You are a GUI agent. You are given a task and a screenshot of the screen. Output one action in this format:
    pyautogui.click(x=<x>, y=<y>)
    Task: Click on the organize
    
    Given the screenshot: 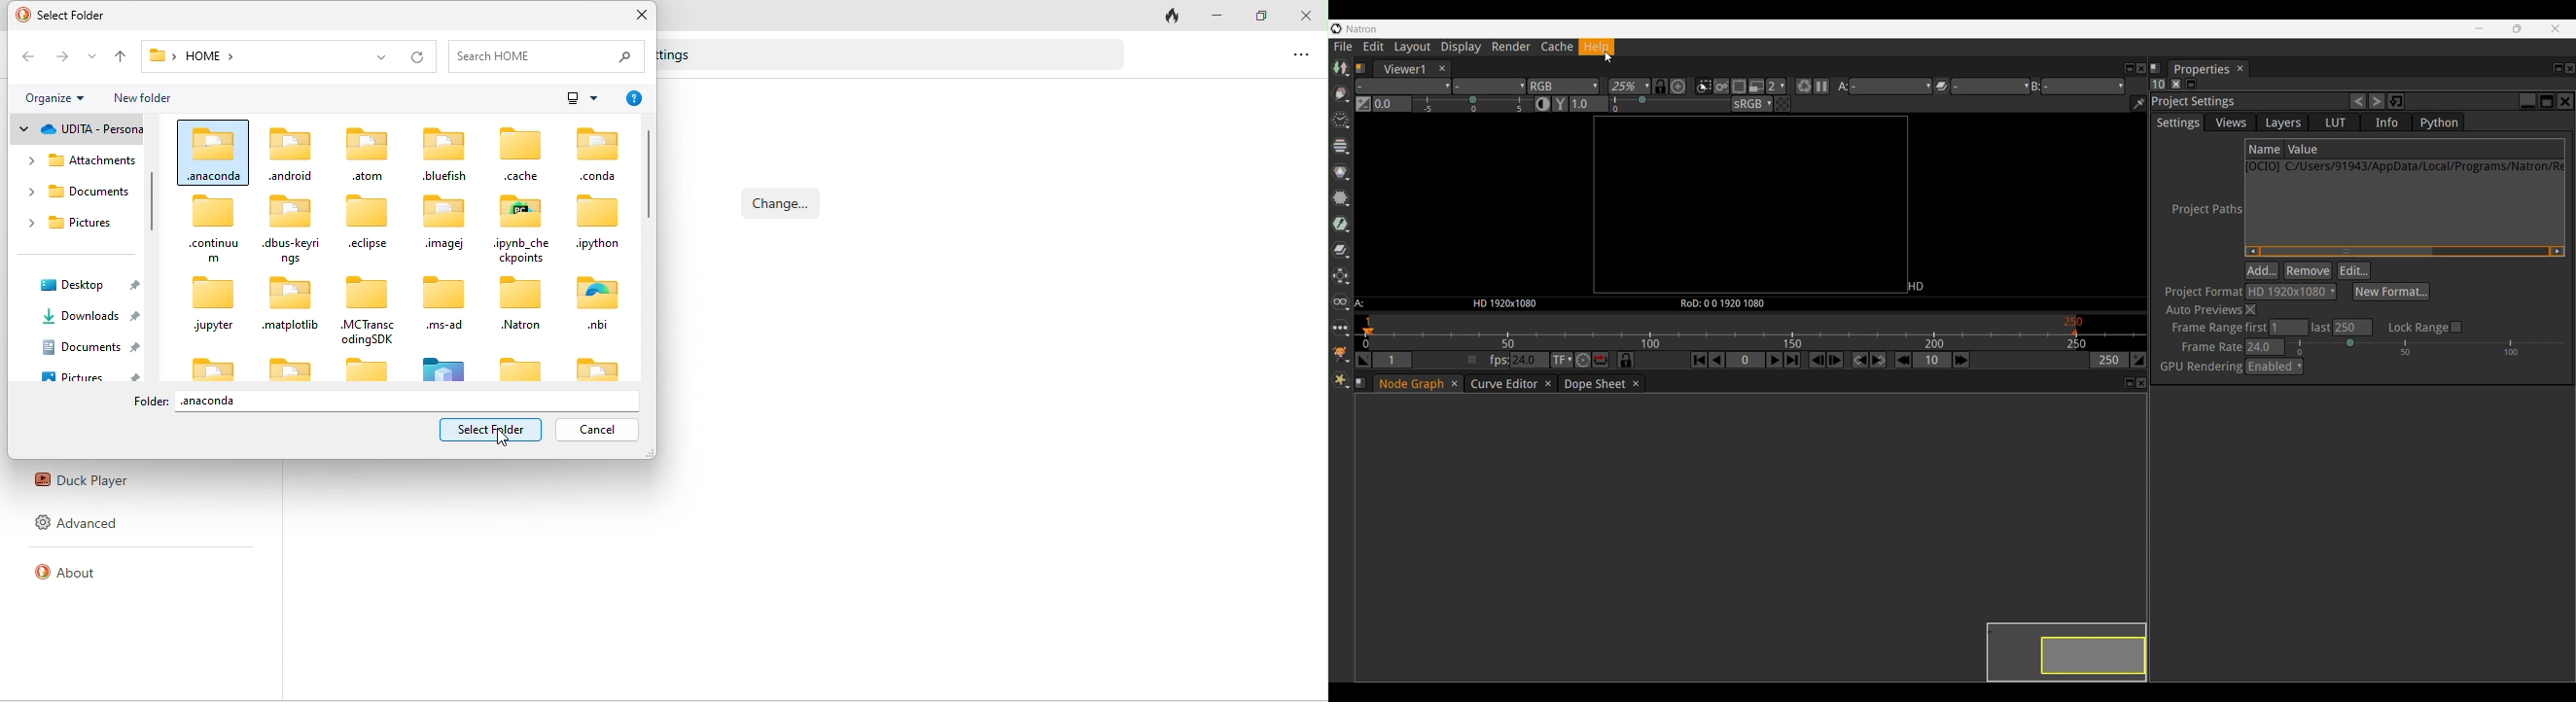 What is the action you would take?
    pyautogui.click(x=53, y=96)
    